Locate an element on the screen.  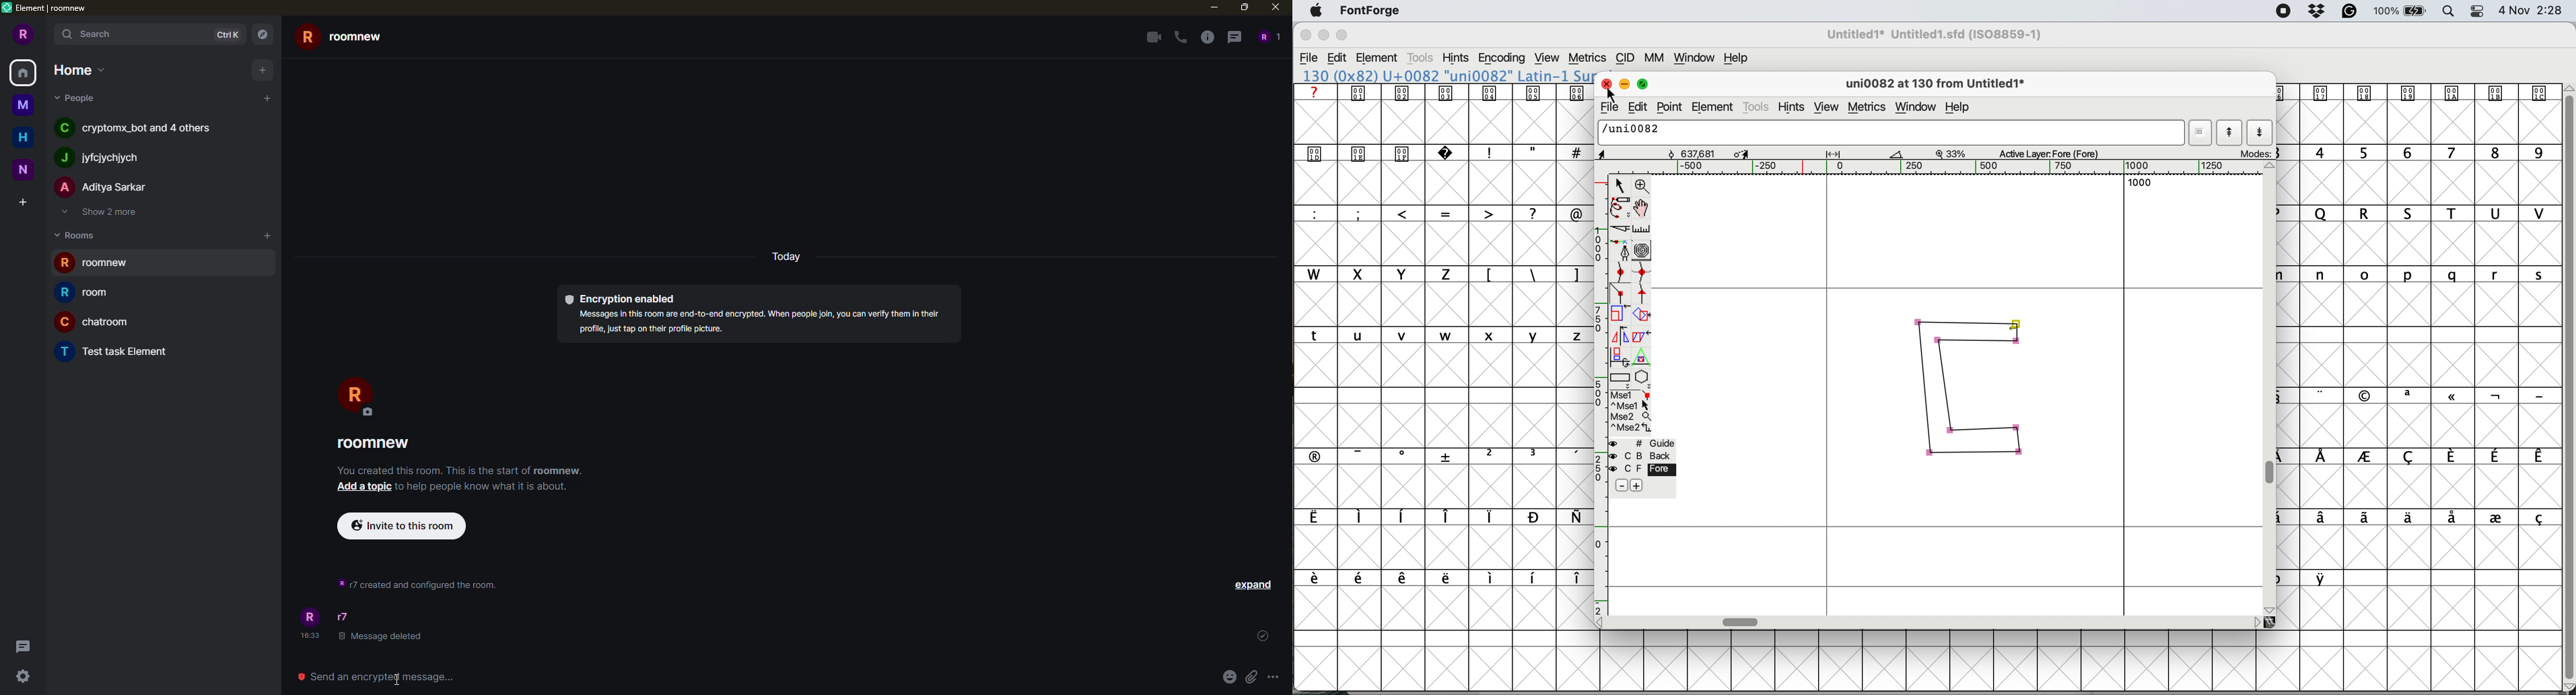
people is located at coordinates (104, 187).